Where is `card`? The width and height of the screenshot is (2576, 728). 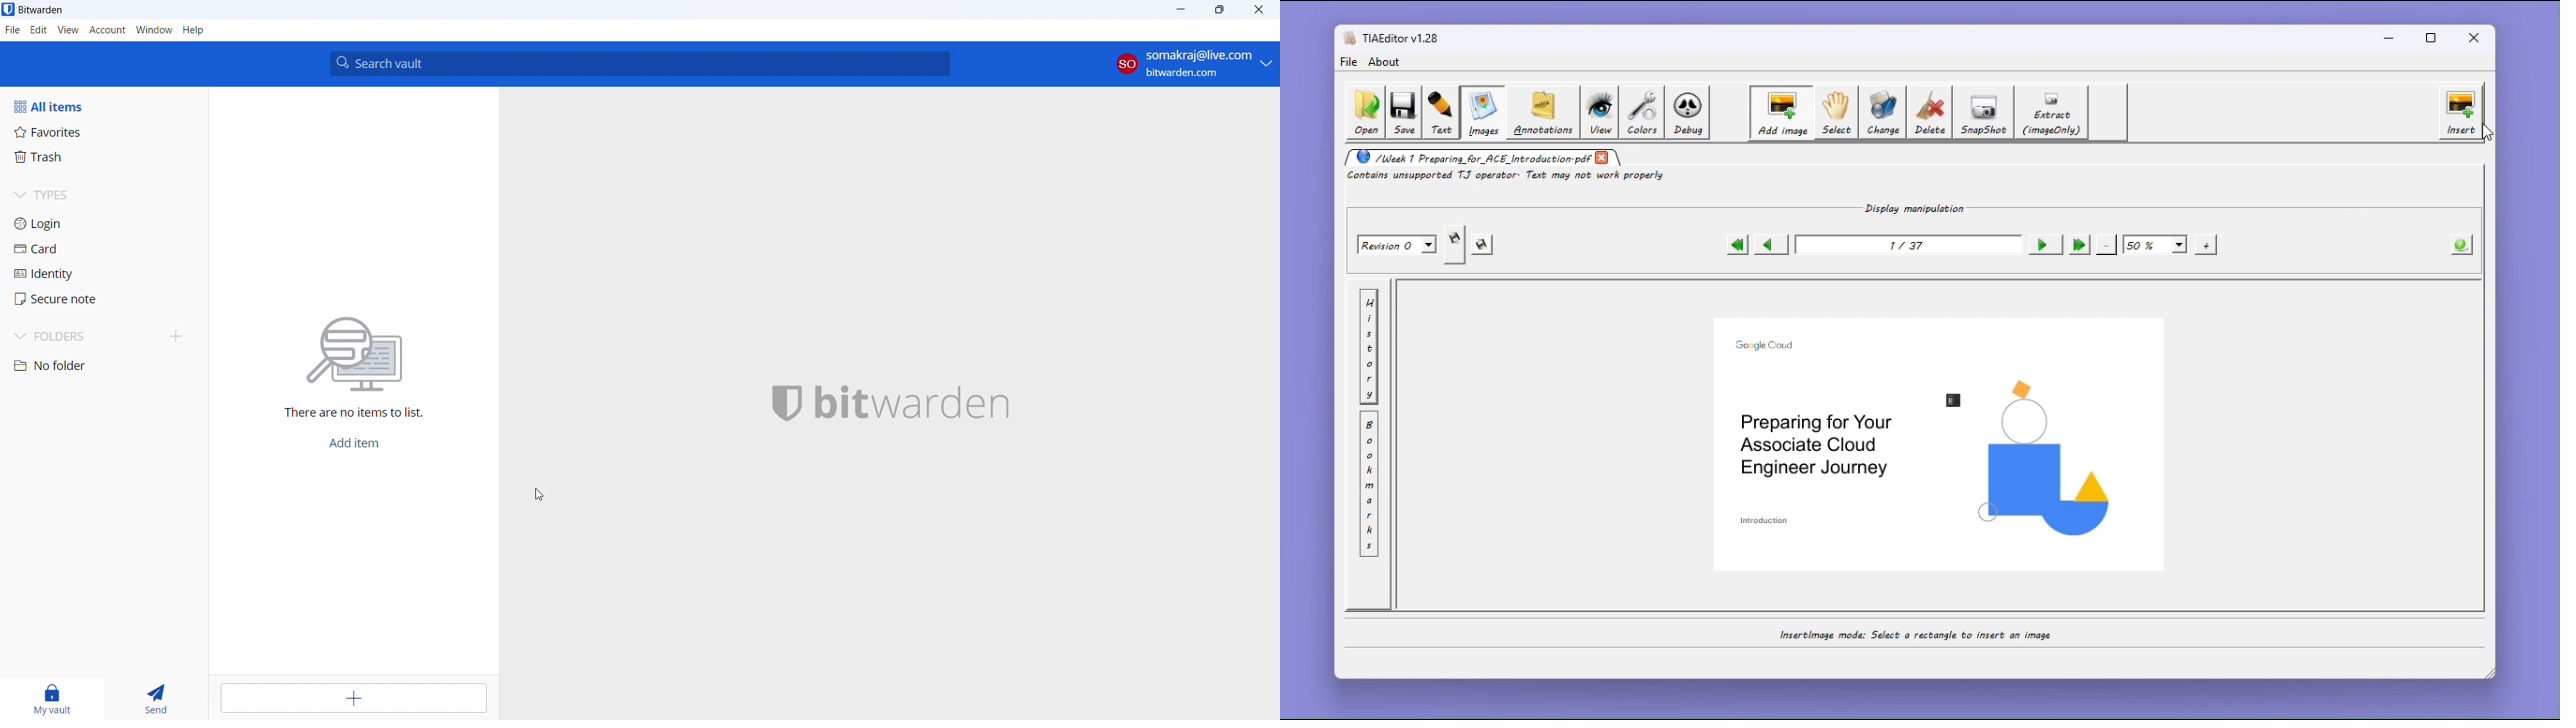
card is located at coordinates (101, 248).